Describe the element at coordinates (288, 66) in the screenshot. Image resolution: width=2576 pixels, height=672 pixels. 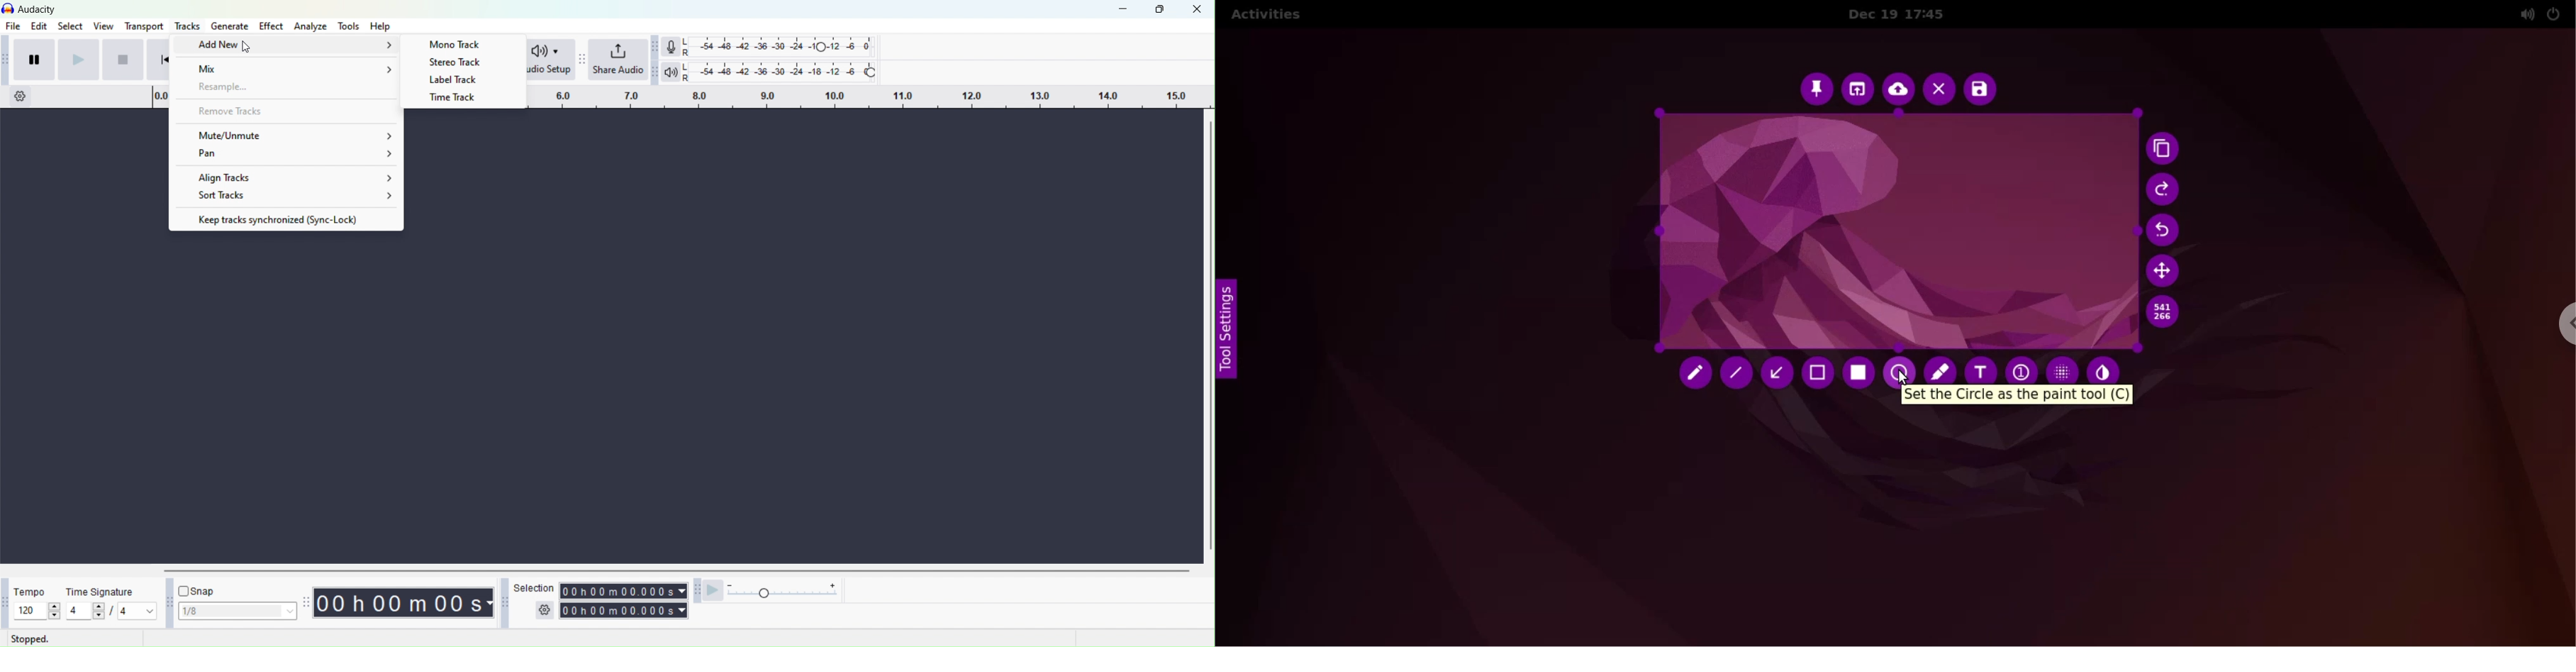
I see `Mix` at that location.